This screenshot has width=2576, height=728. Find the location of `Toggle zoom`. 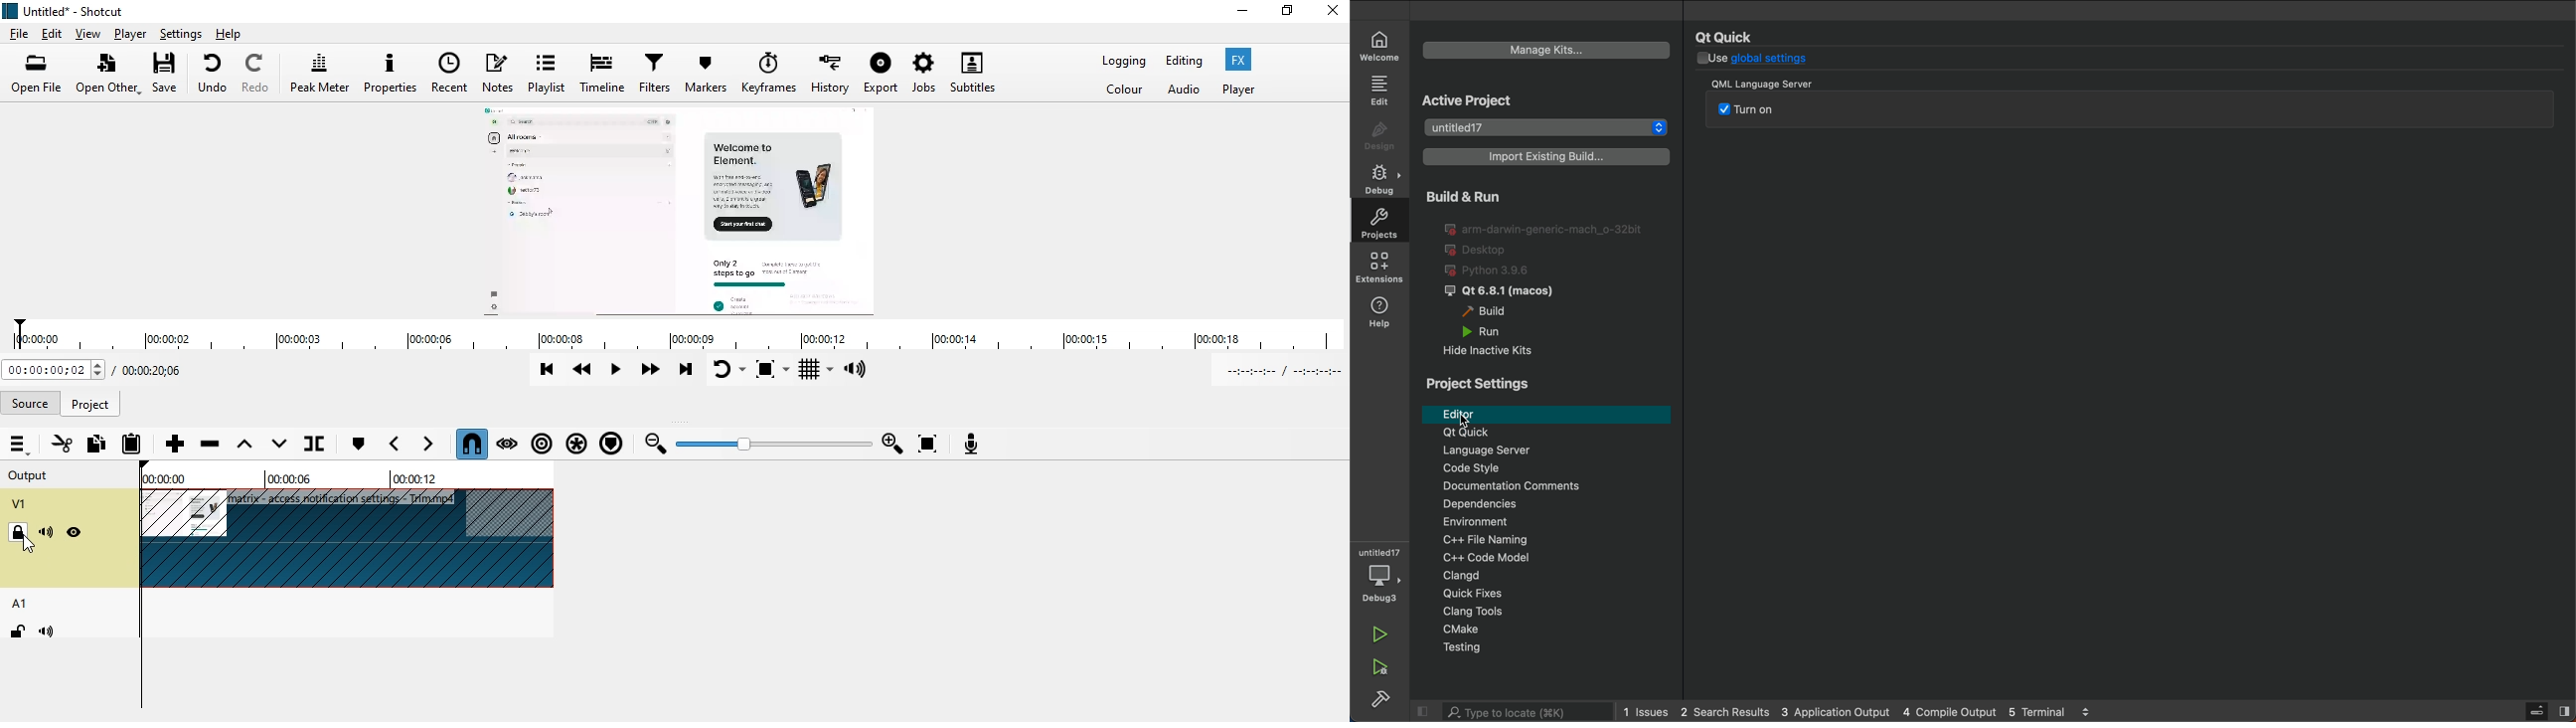

Toggle zoom is located at coordinates (773, 370).